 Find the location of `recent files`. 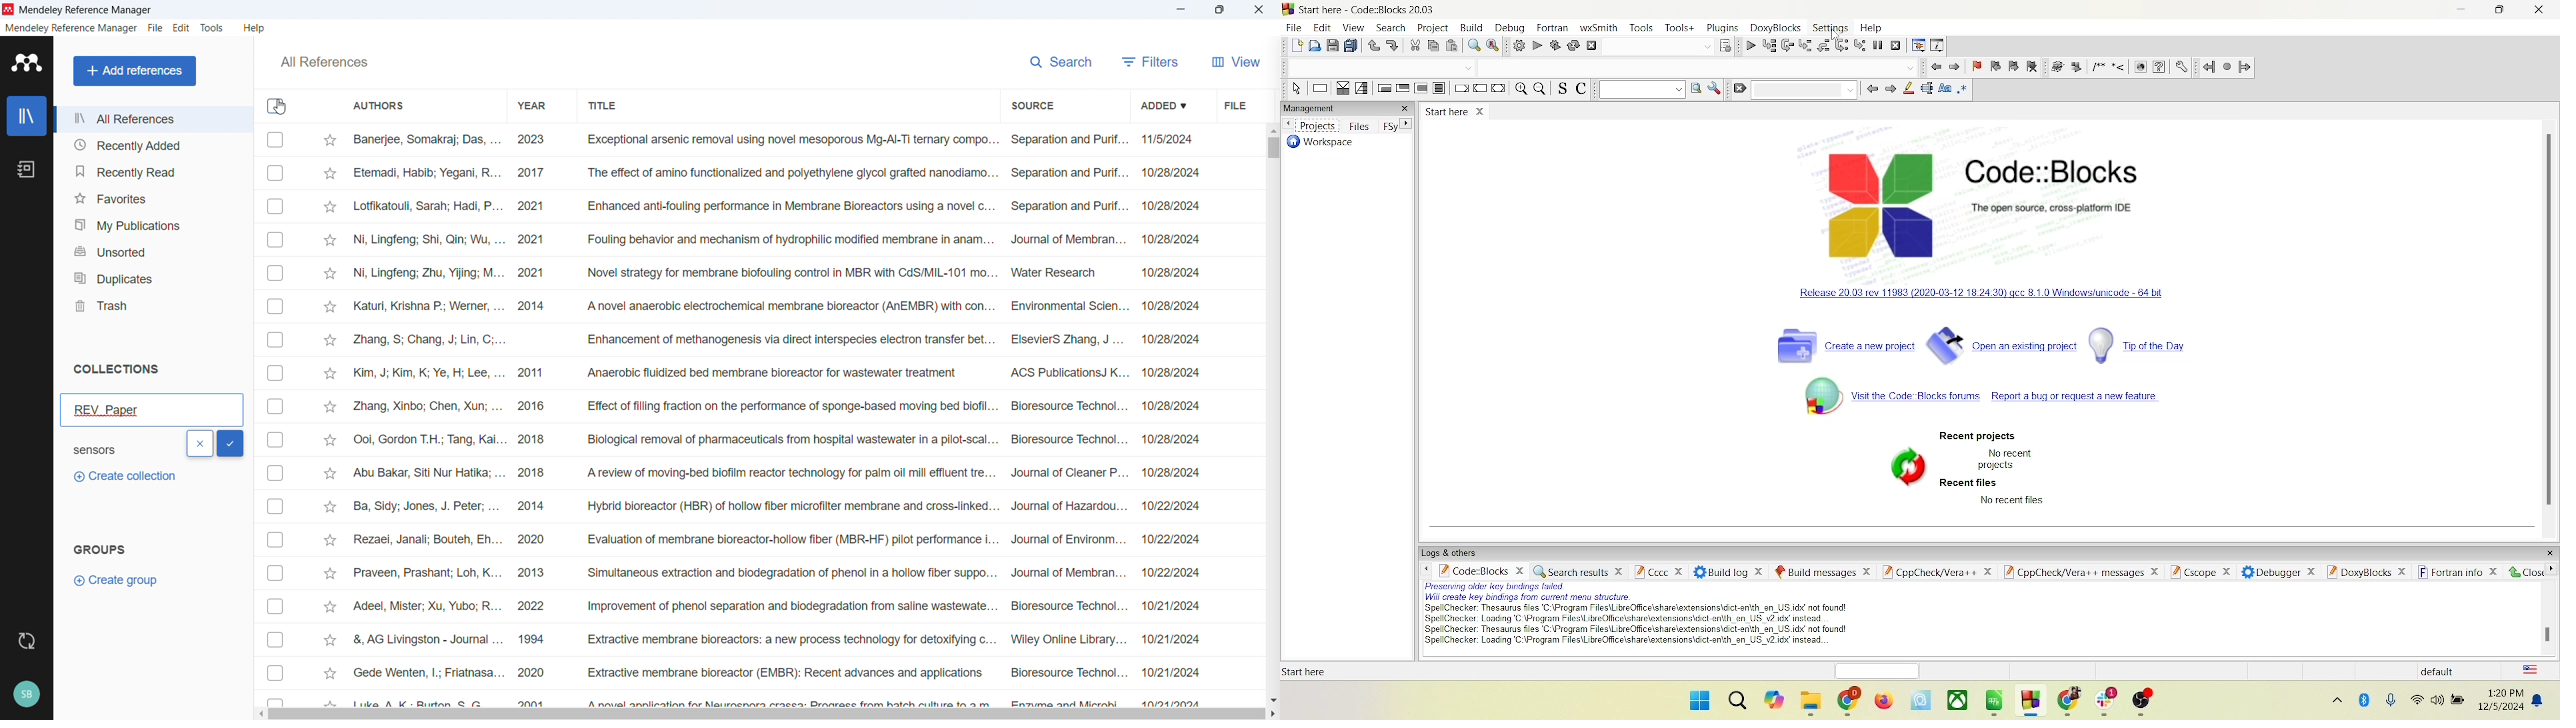

recent files is located at coordinates (1970, 483).